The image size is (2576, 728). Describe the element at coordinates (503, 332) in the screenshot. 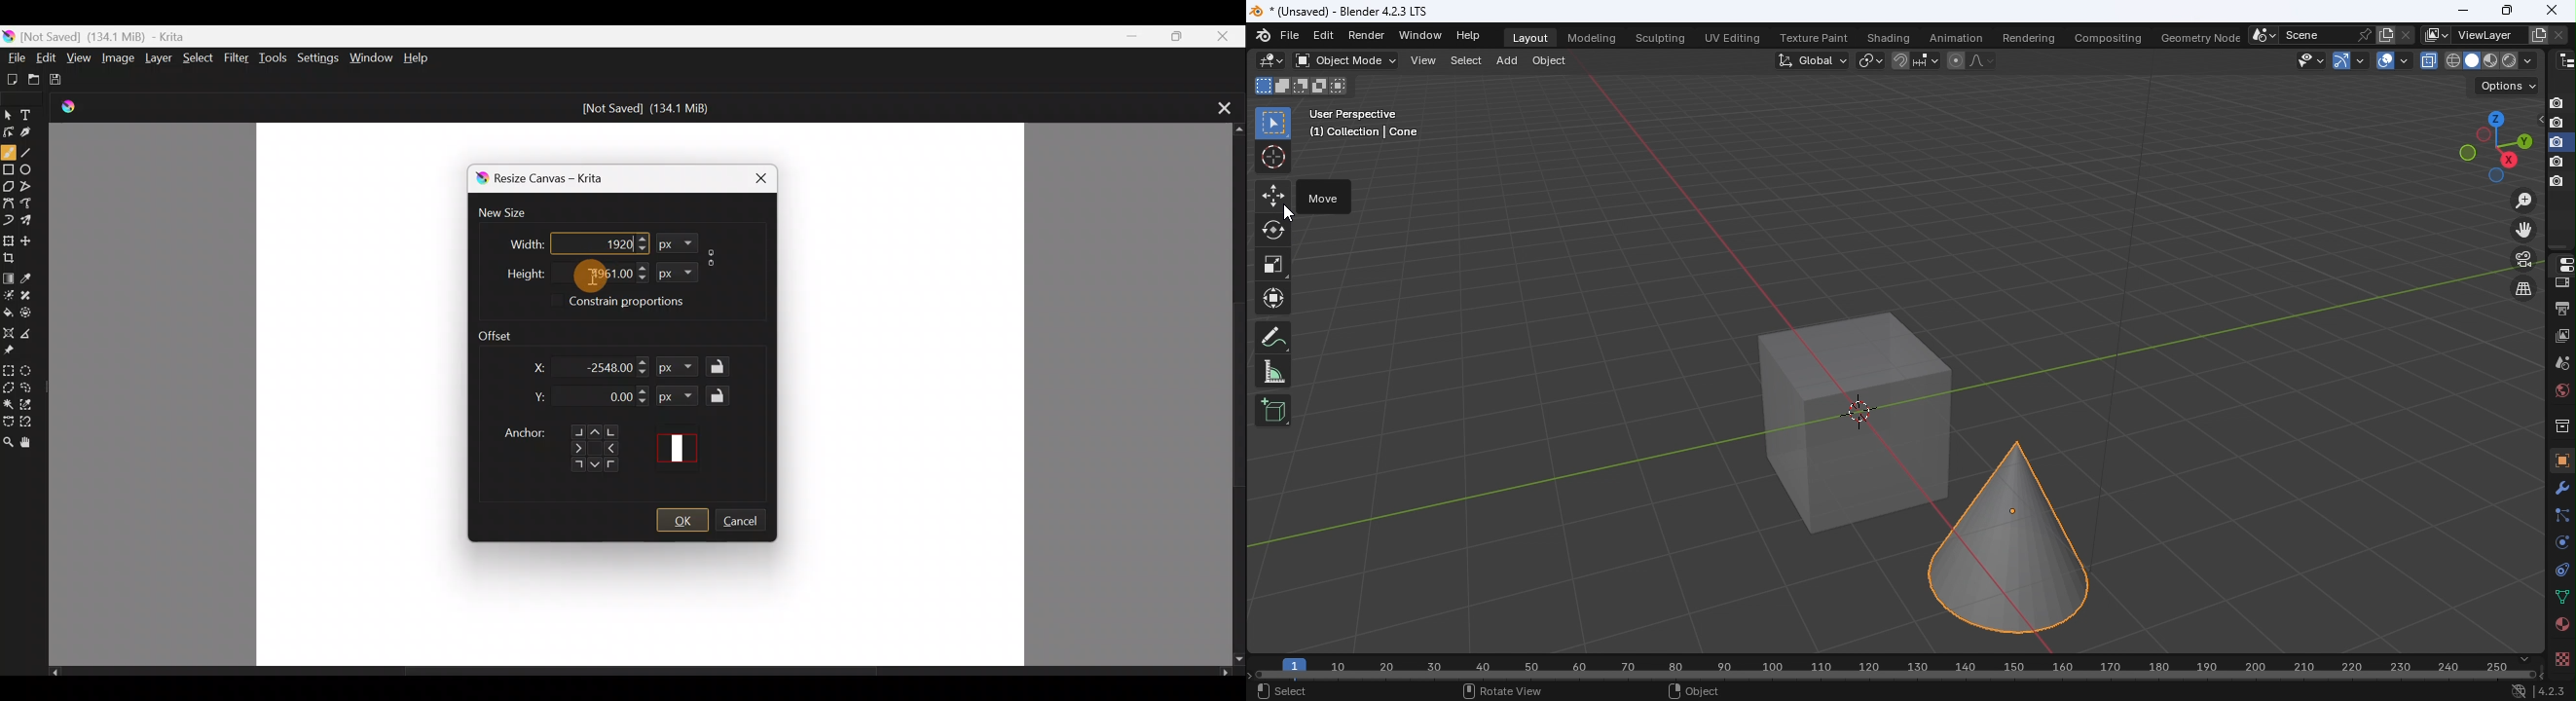

I see `Offset` at that location.